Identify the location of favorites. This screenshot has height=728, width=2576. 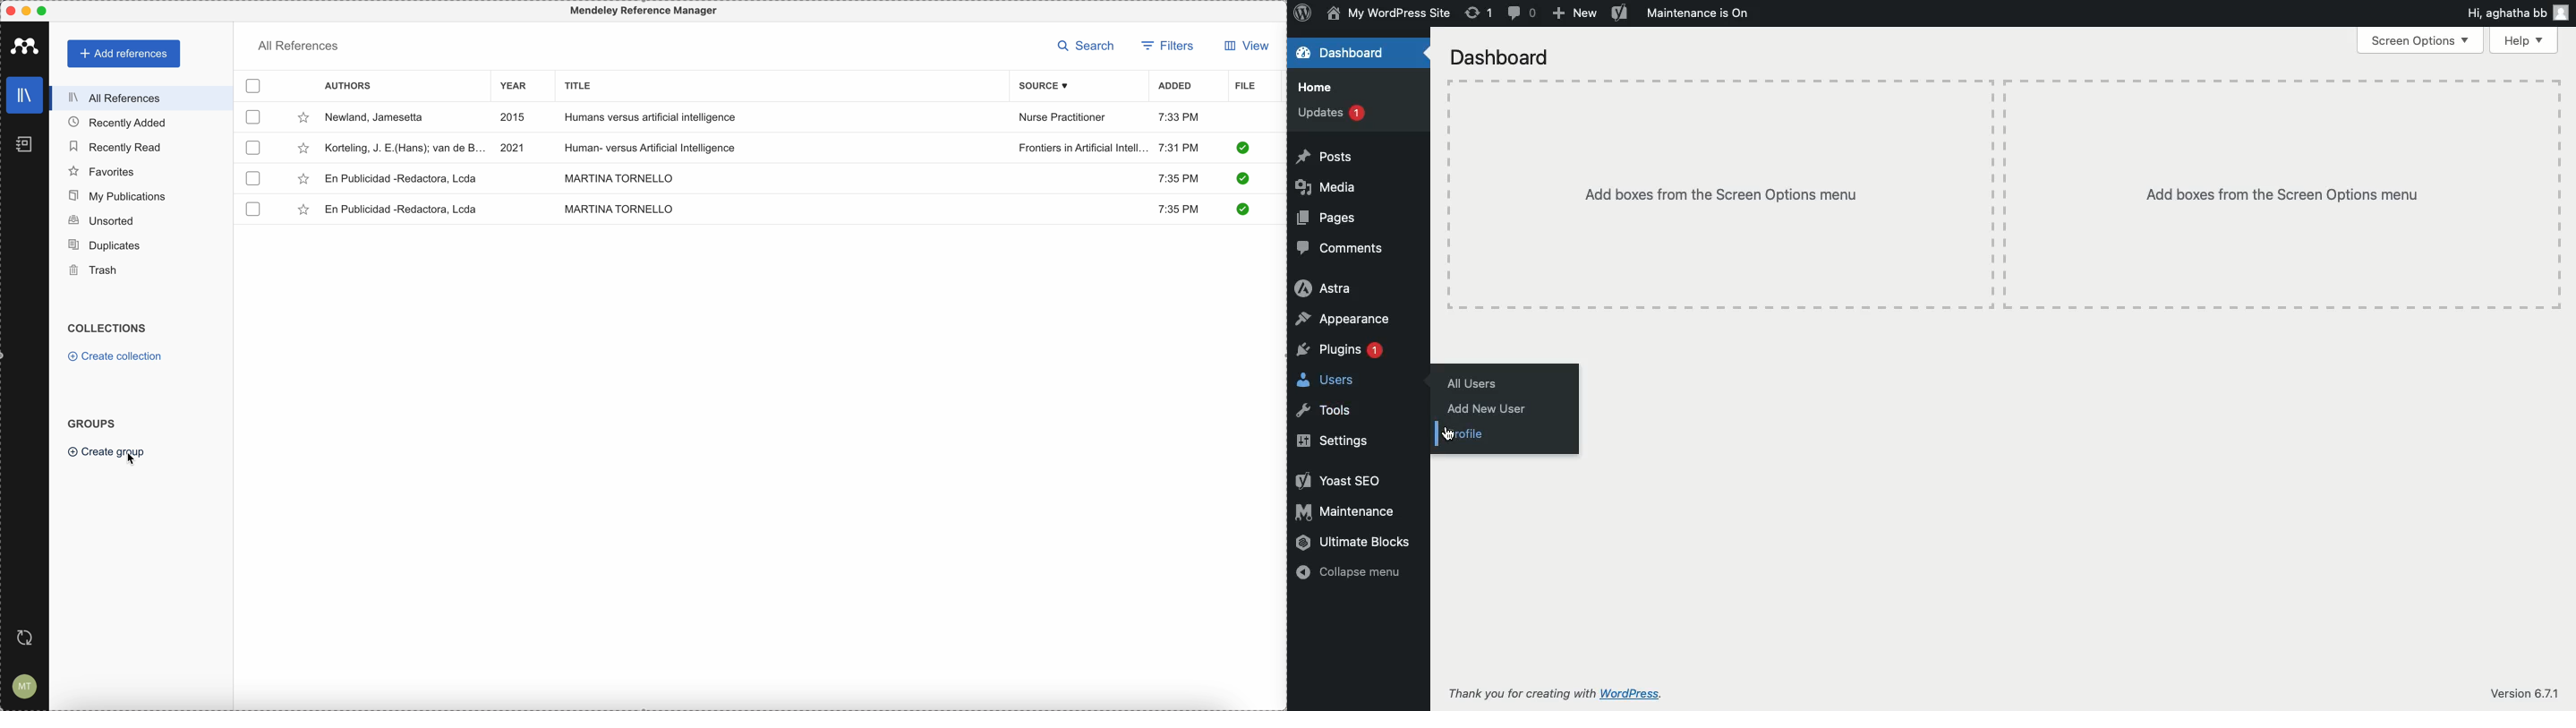
(102, 172).